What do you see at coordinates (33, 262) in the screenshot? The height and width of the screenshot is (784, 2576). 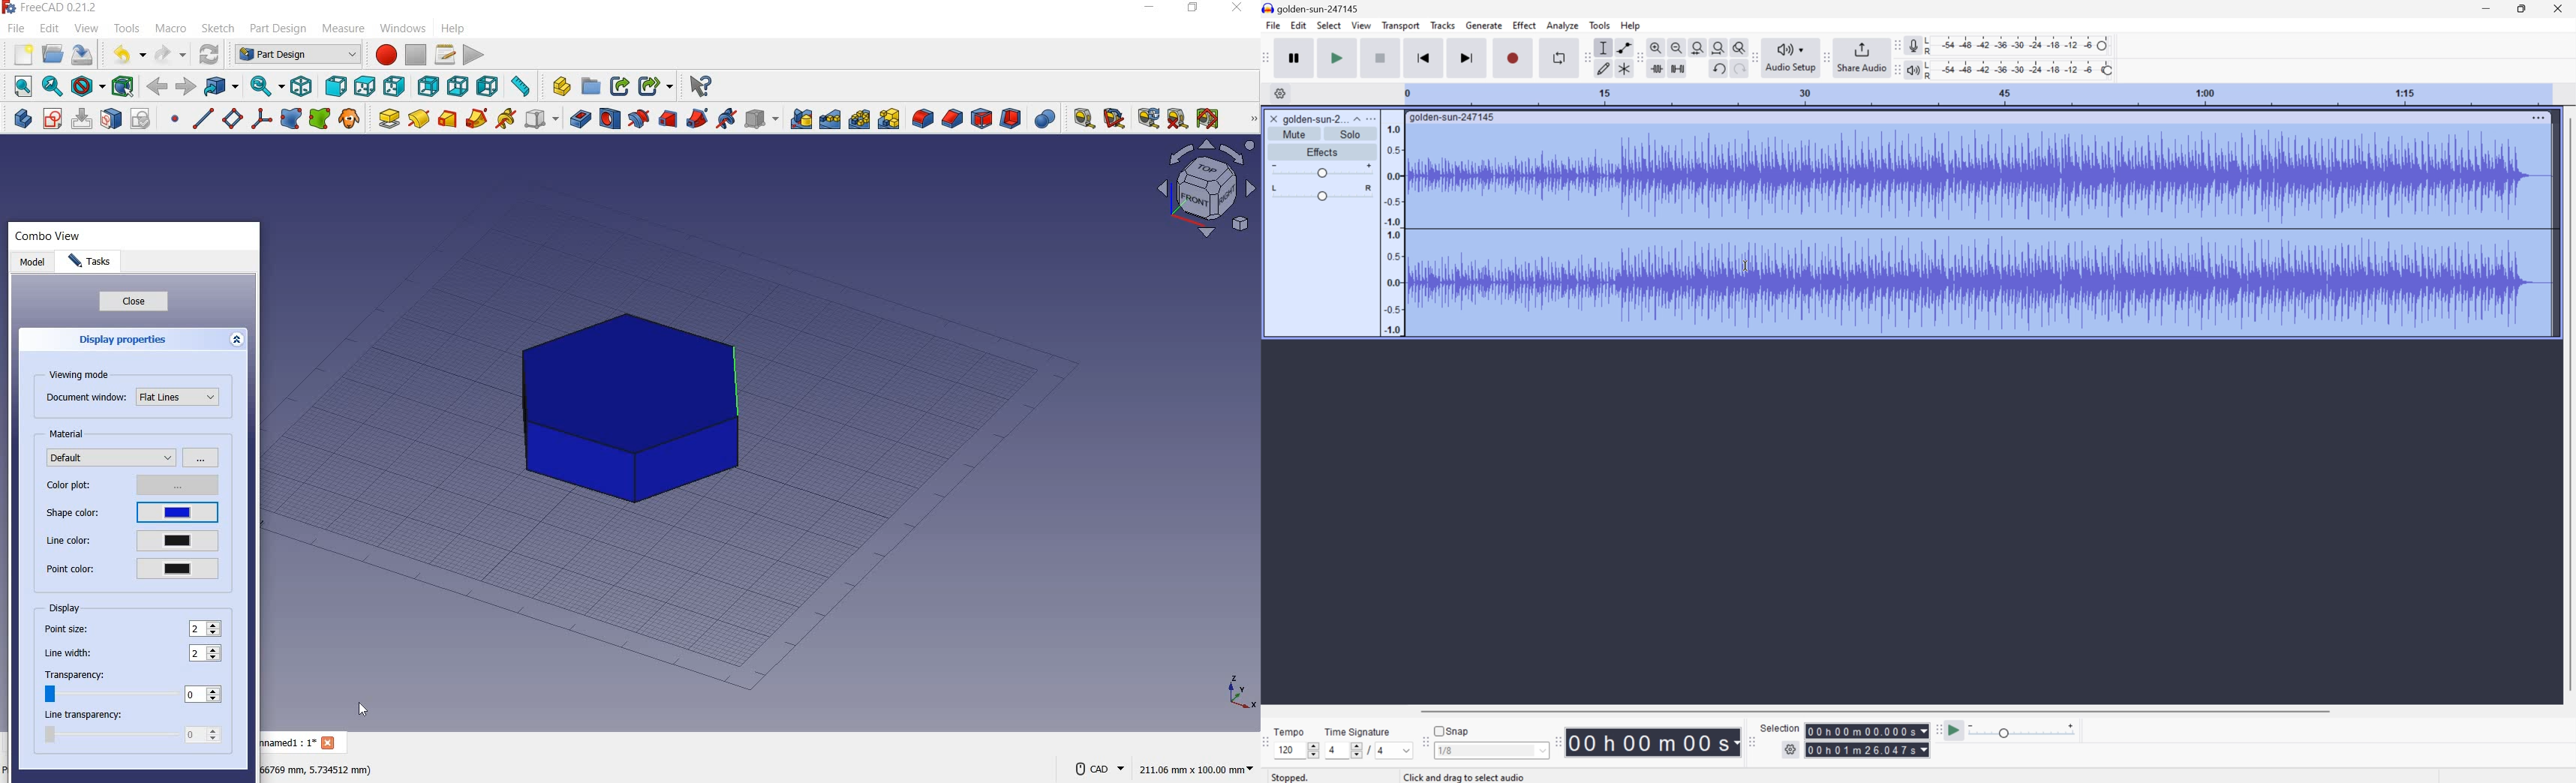 I see `model` at bounding box center [33, 262].